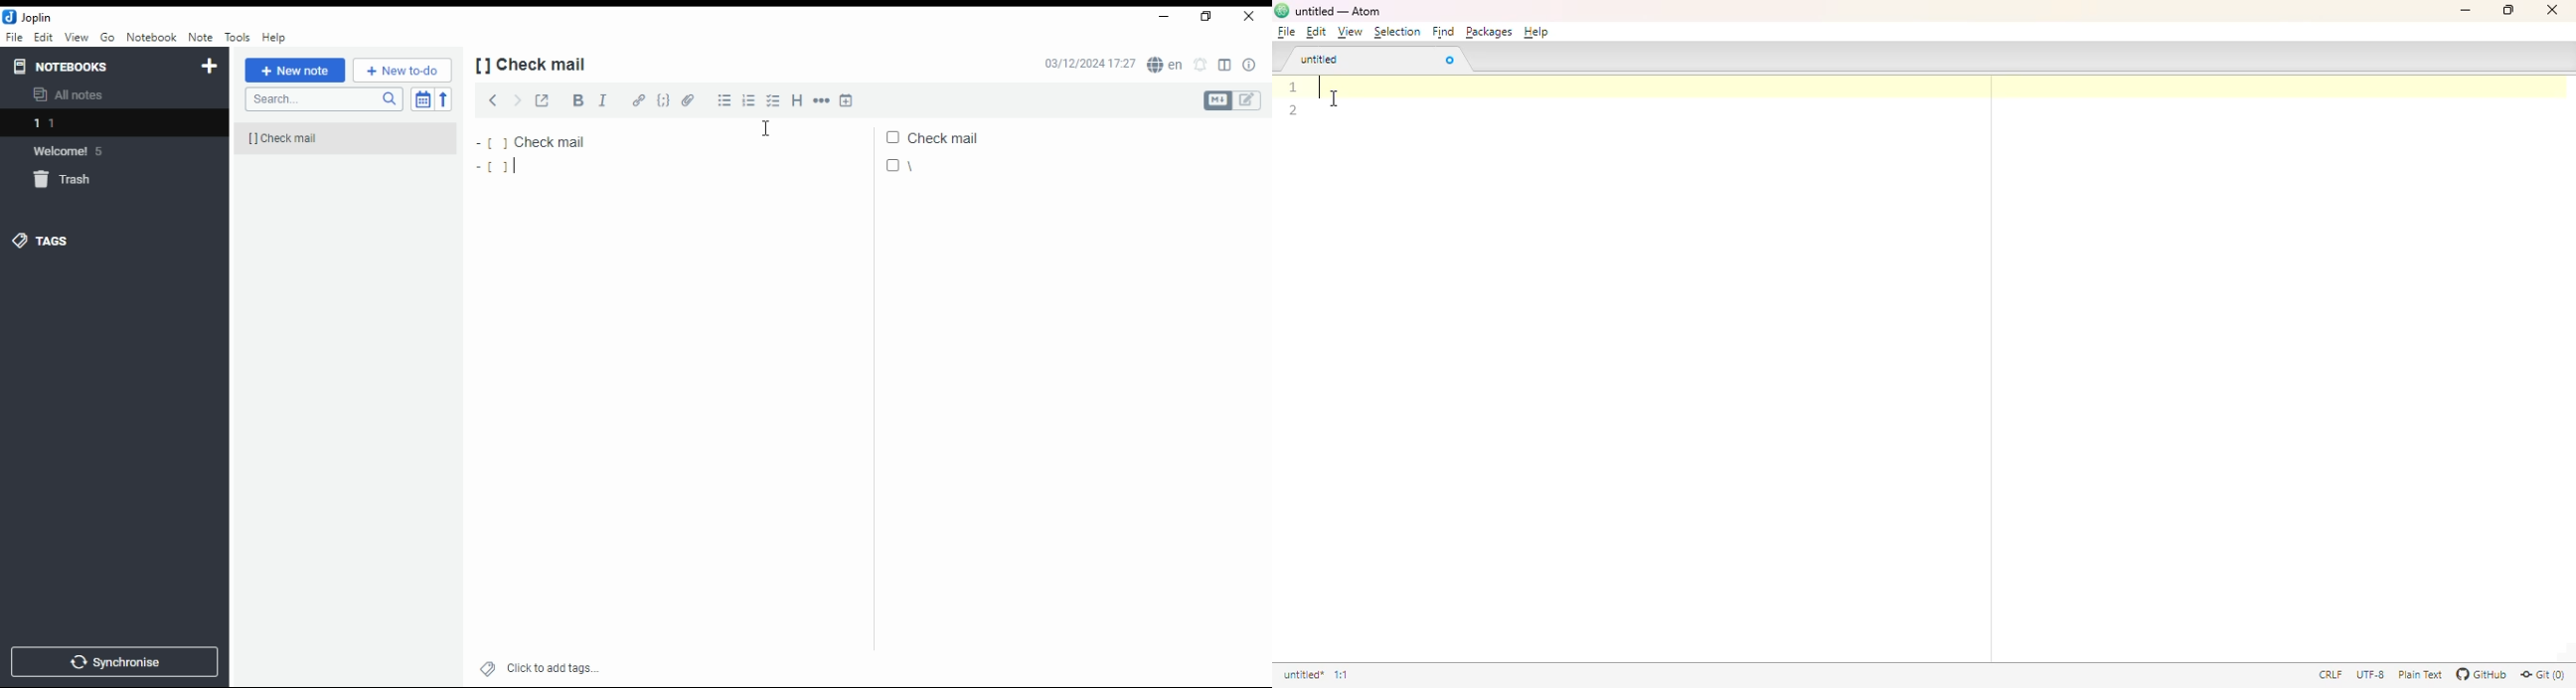  What do you see at coordinates (905, 166) in the screenshot?
I see `|` at bounding box center [905, 166].